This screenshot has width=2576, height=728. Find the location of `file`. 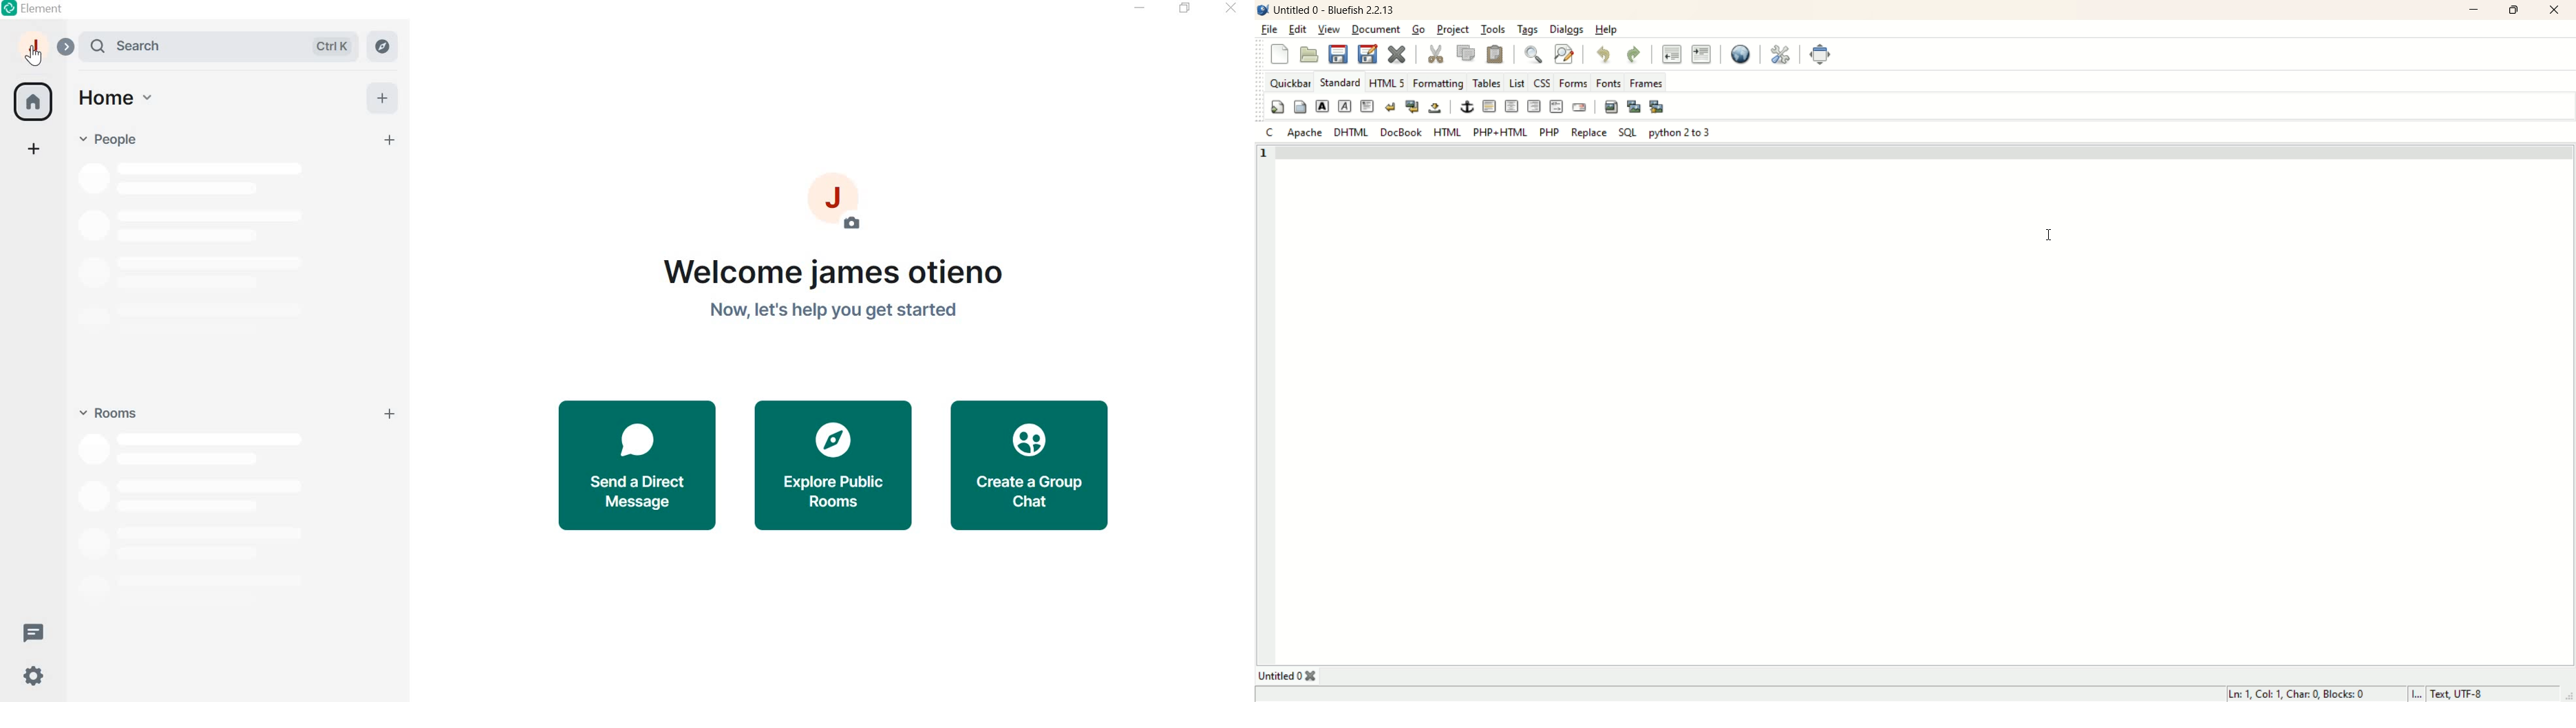

file is located at coordinates (1270, 30).